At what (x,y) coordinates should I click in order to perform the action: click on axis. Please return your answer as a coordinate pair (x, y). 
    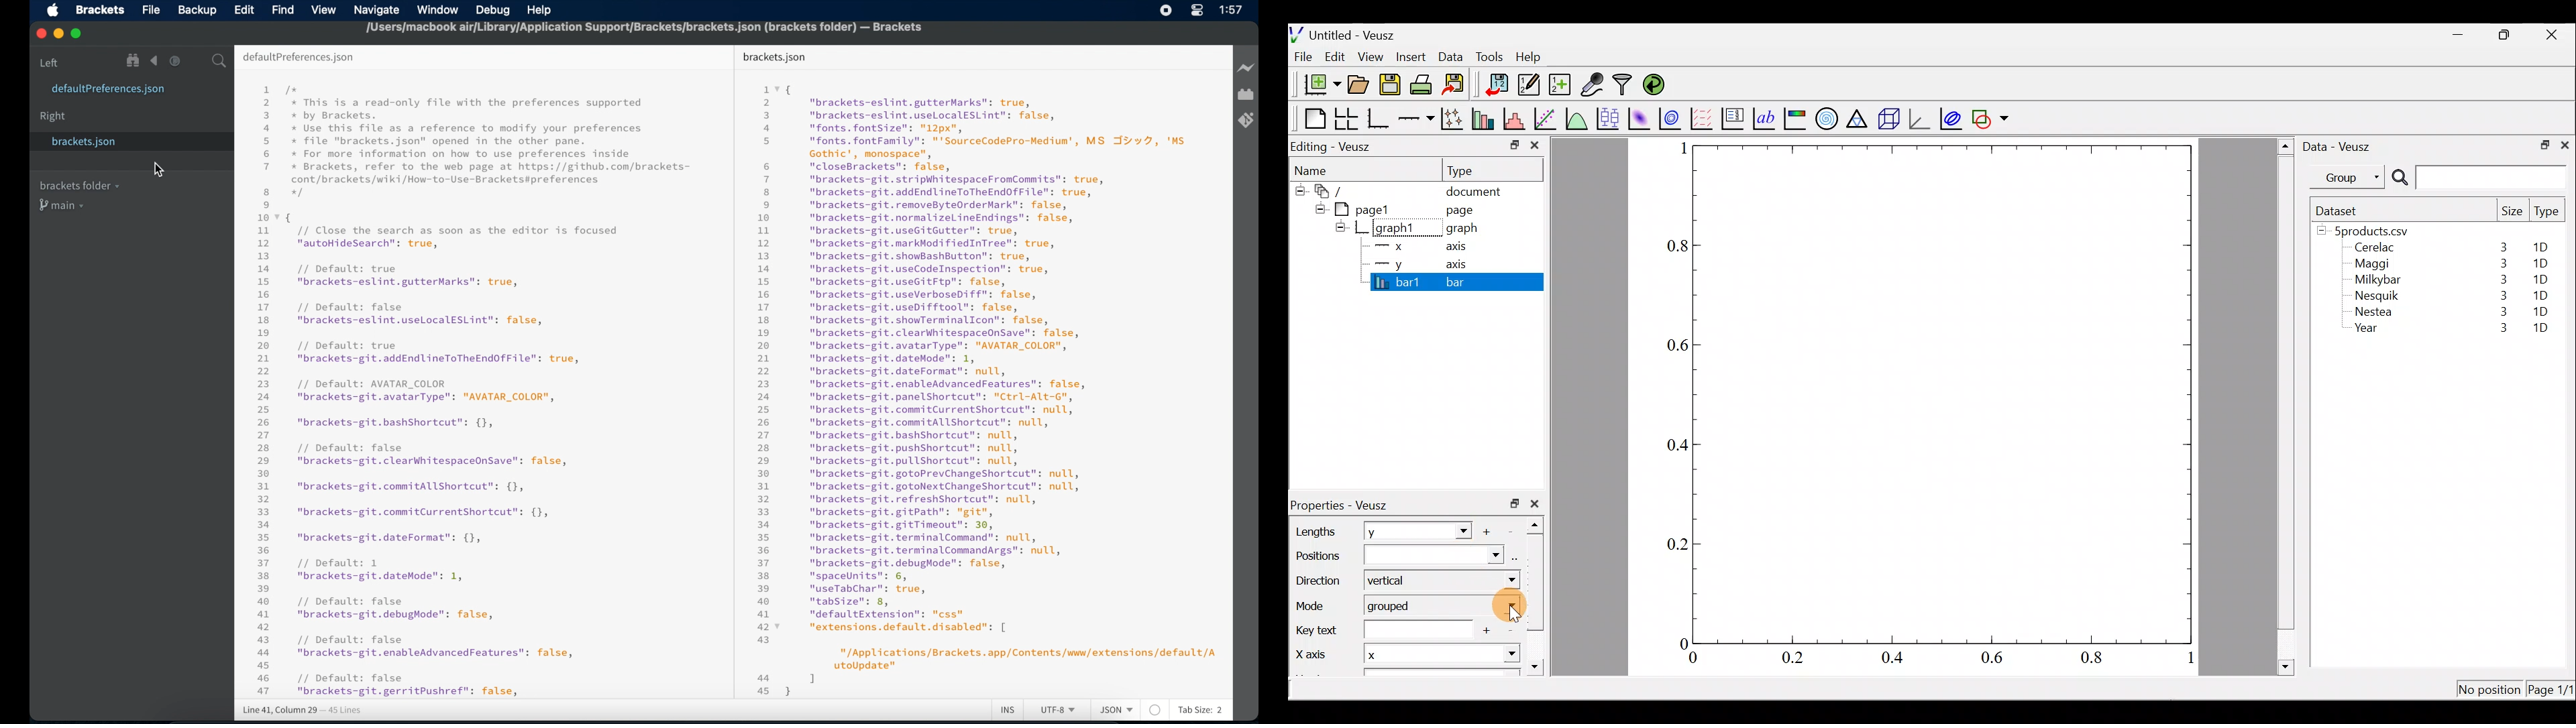
    Looking at the image, I should click on (1462, 265).